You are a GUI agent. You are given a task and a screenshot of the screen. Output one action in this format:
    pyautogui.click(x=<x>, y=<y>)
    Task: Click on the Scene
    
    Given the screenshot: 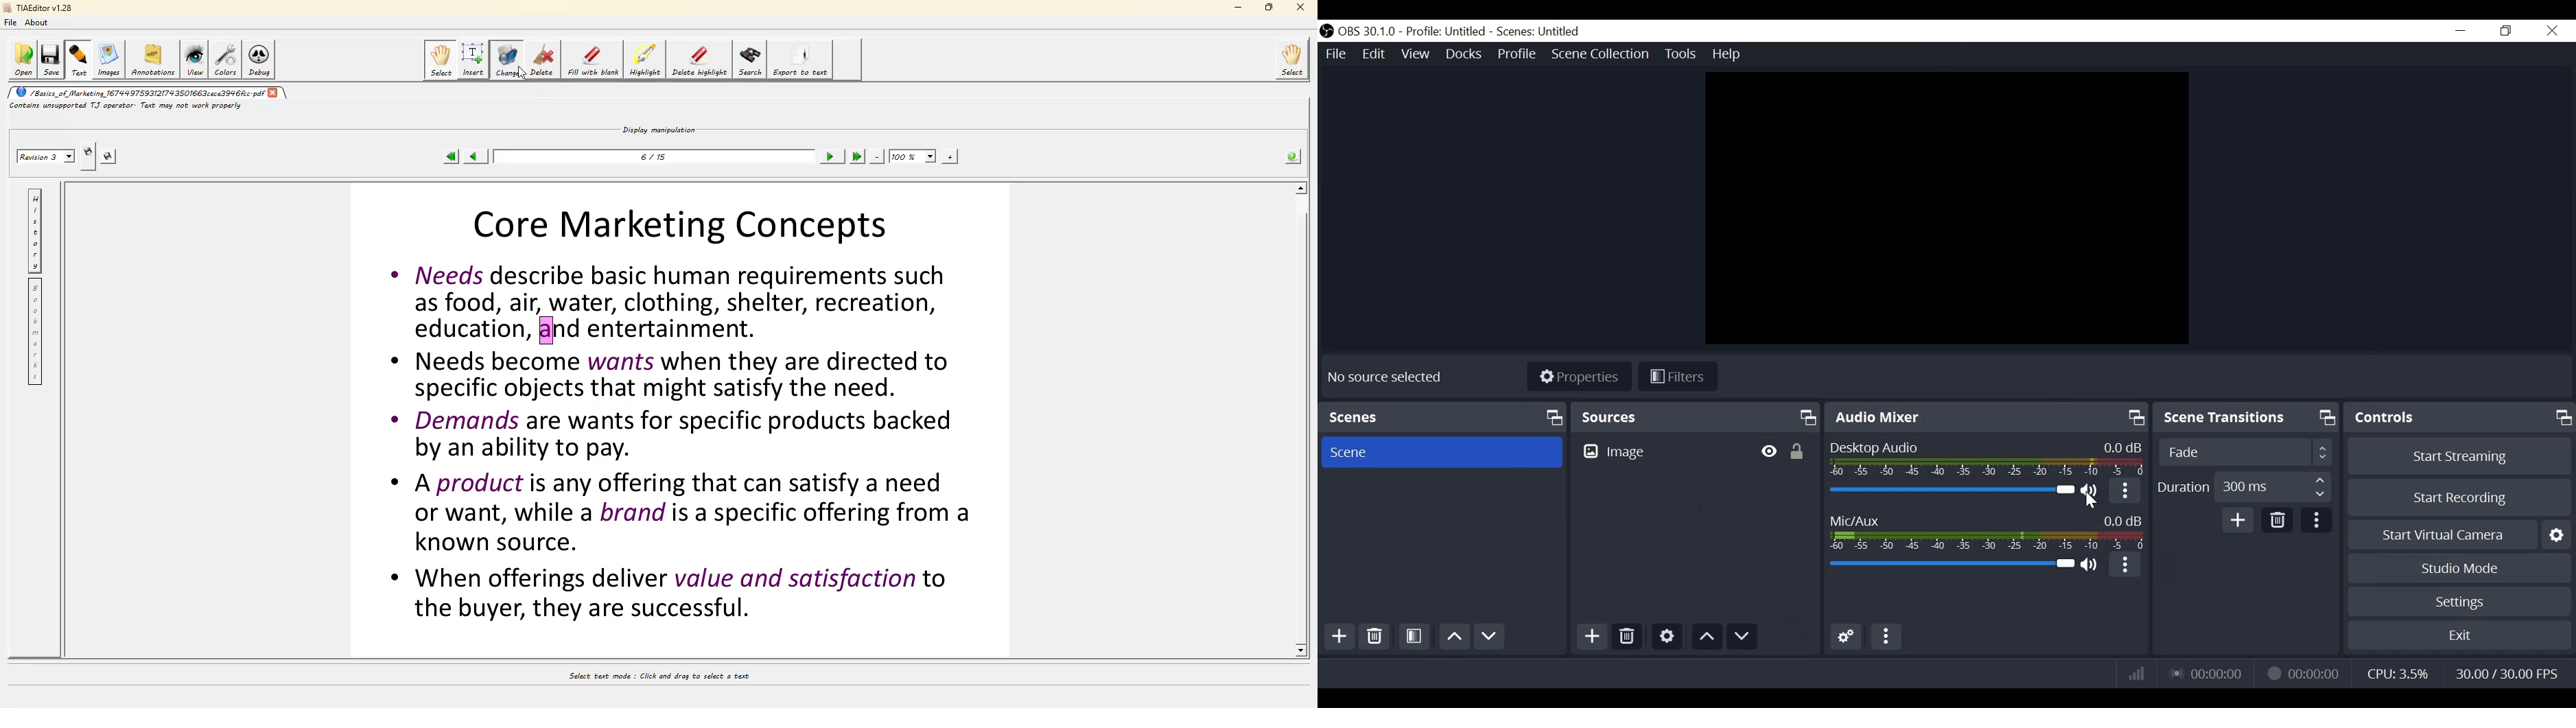 What is the action you would take?
    pyautogui.click(x=1439, y=453)
    